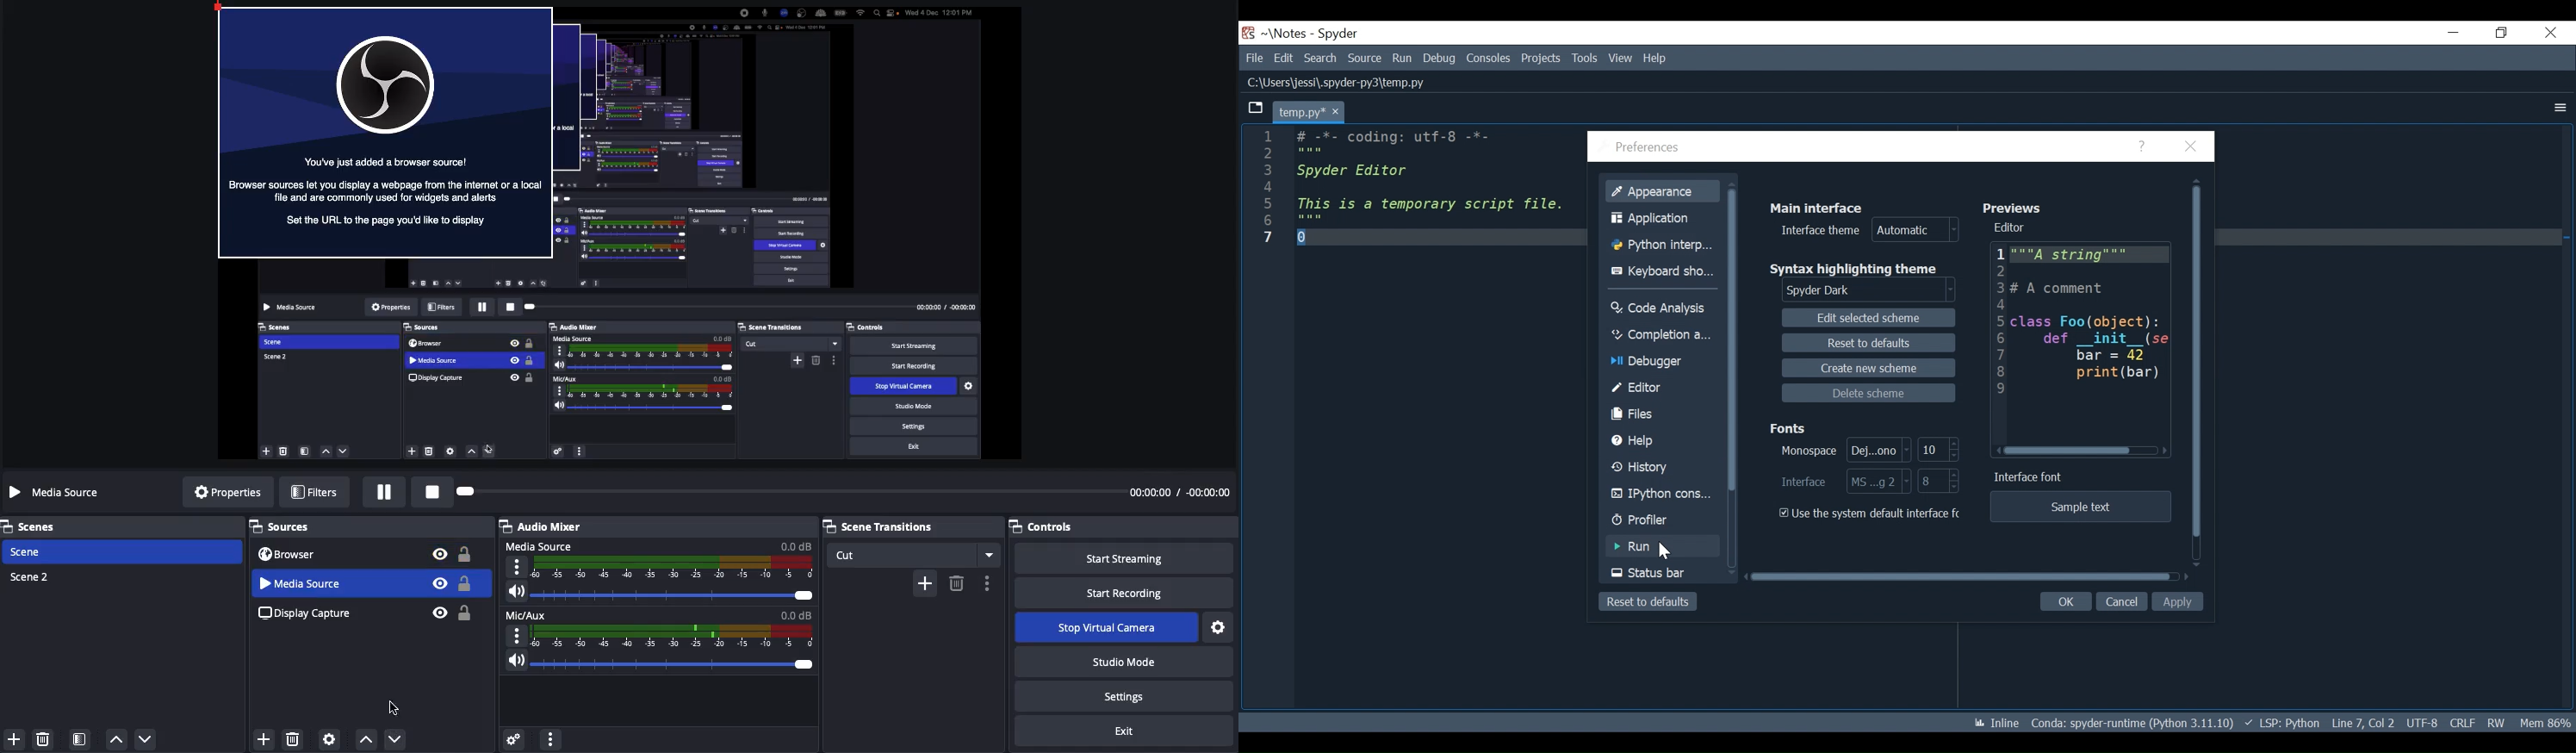 The height and width of the screenshot is (756, 2576). I want to click on Projects, so click(1540, 59).